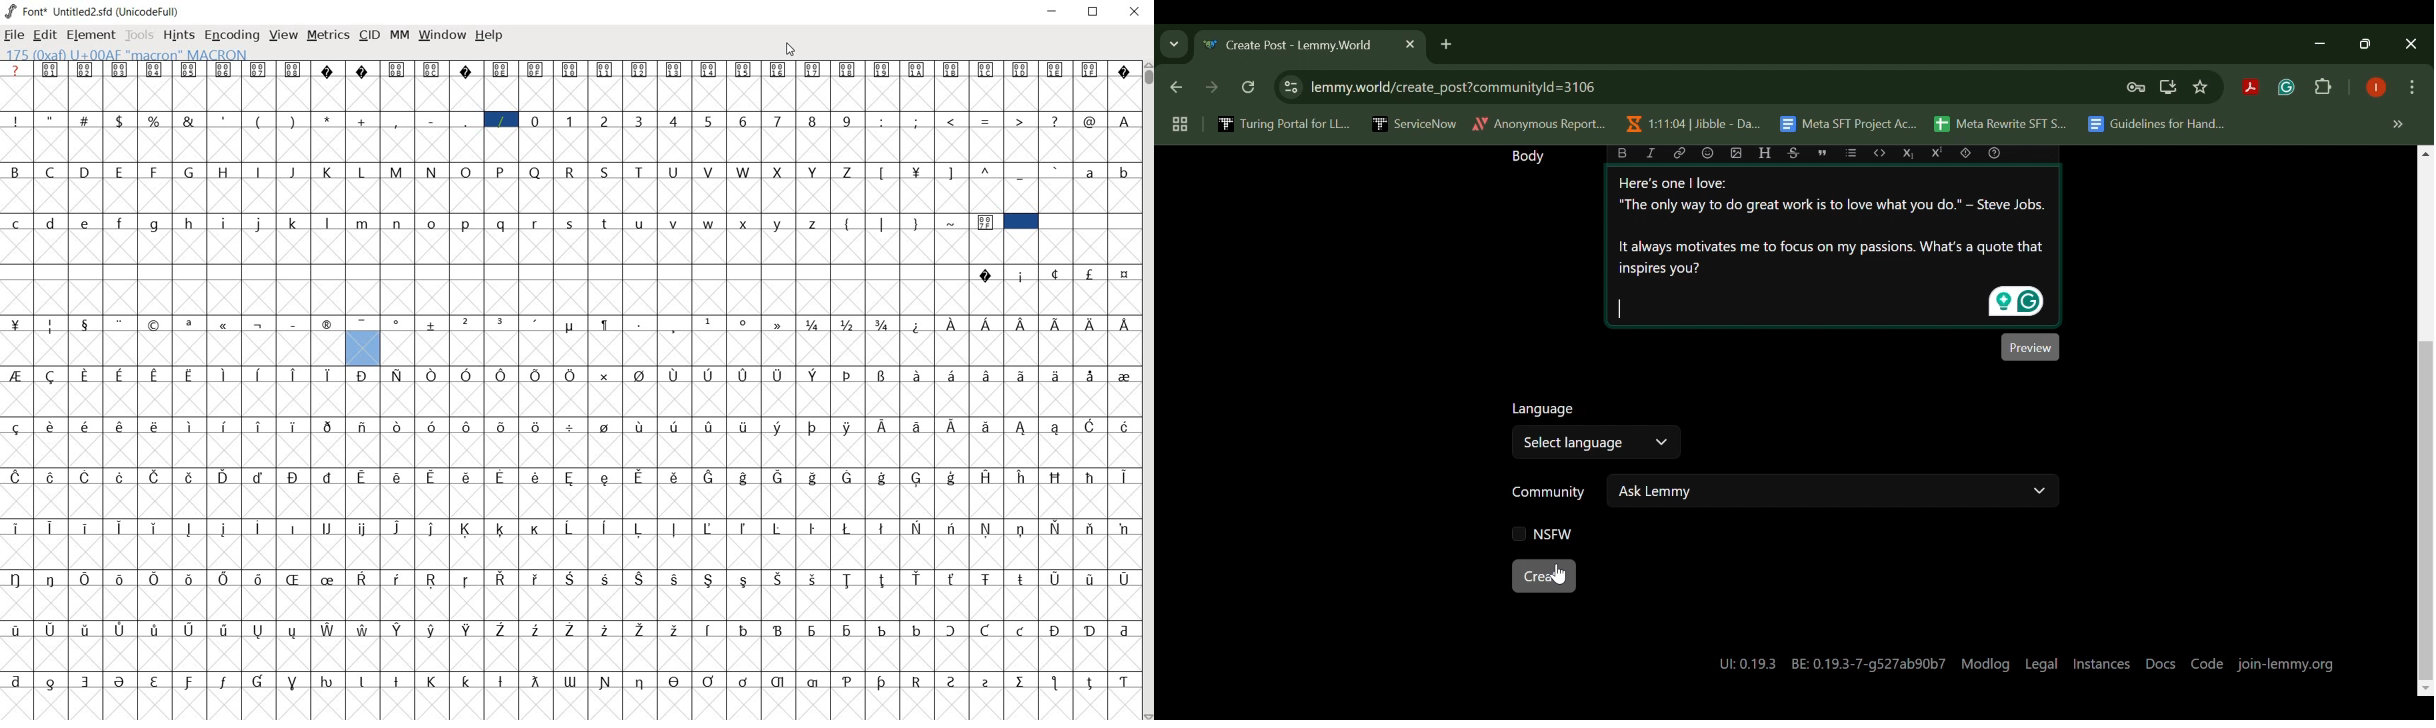 The image size is (2436, 728). Describe the element at coordinates (295, 426) in the screenshot. I see `Symbol` at that location.